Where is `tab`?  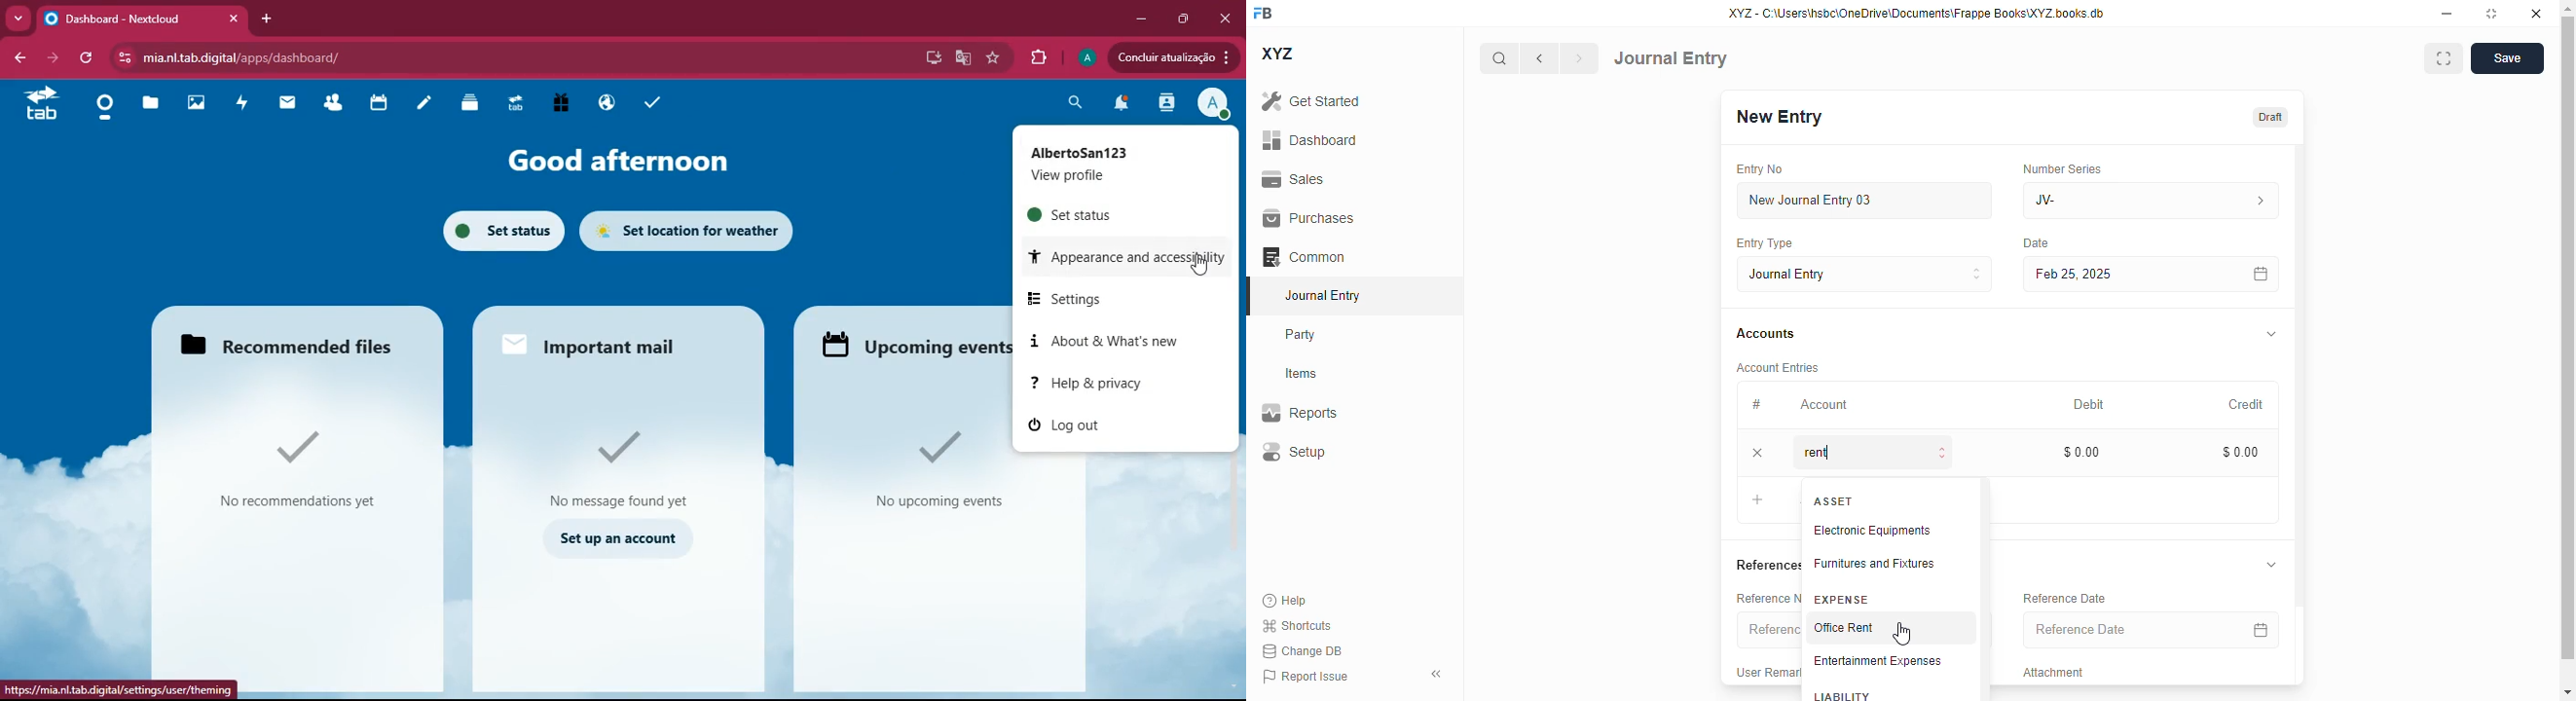
tab is located at coordinates (129, 20).